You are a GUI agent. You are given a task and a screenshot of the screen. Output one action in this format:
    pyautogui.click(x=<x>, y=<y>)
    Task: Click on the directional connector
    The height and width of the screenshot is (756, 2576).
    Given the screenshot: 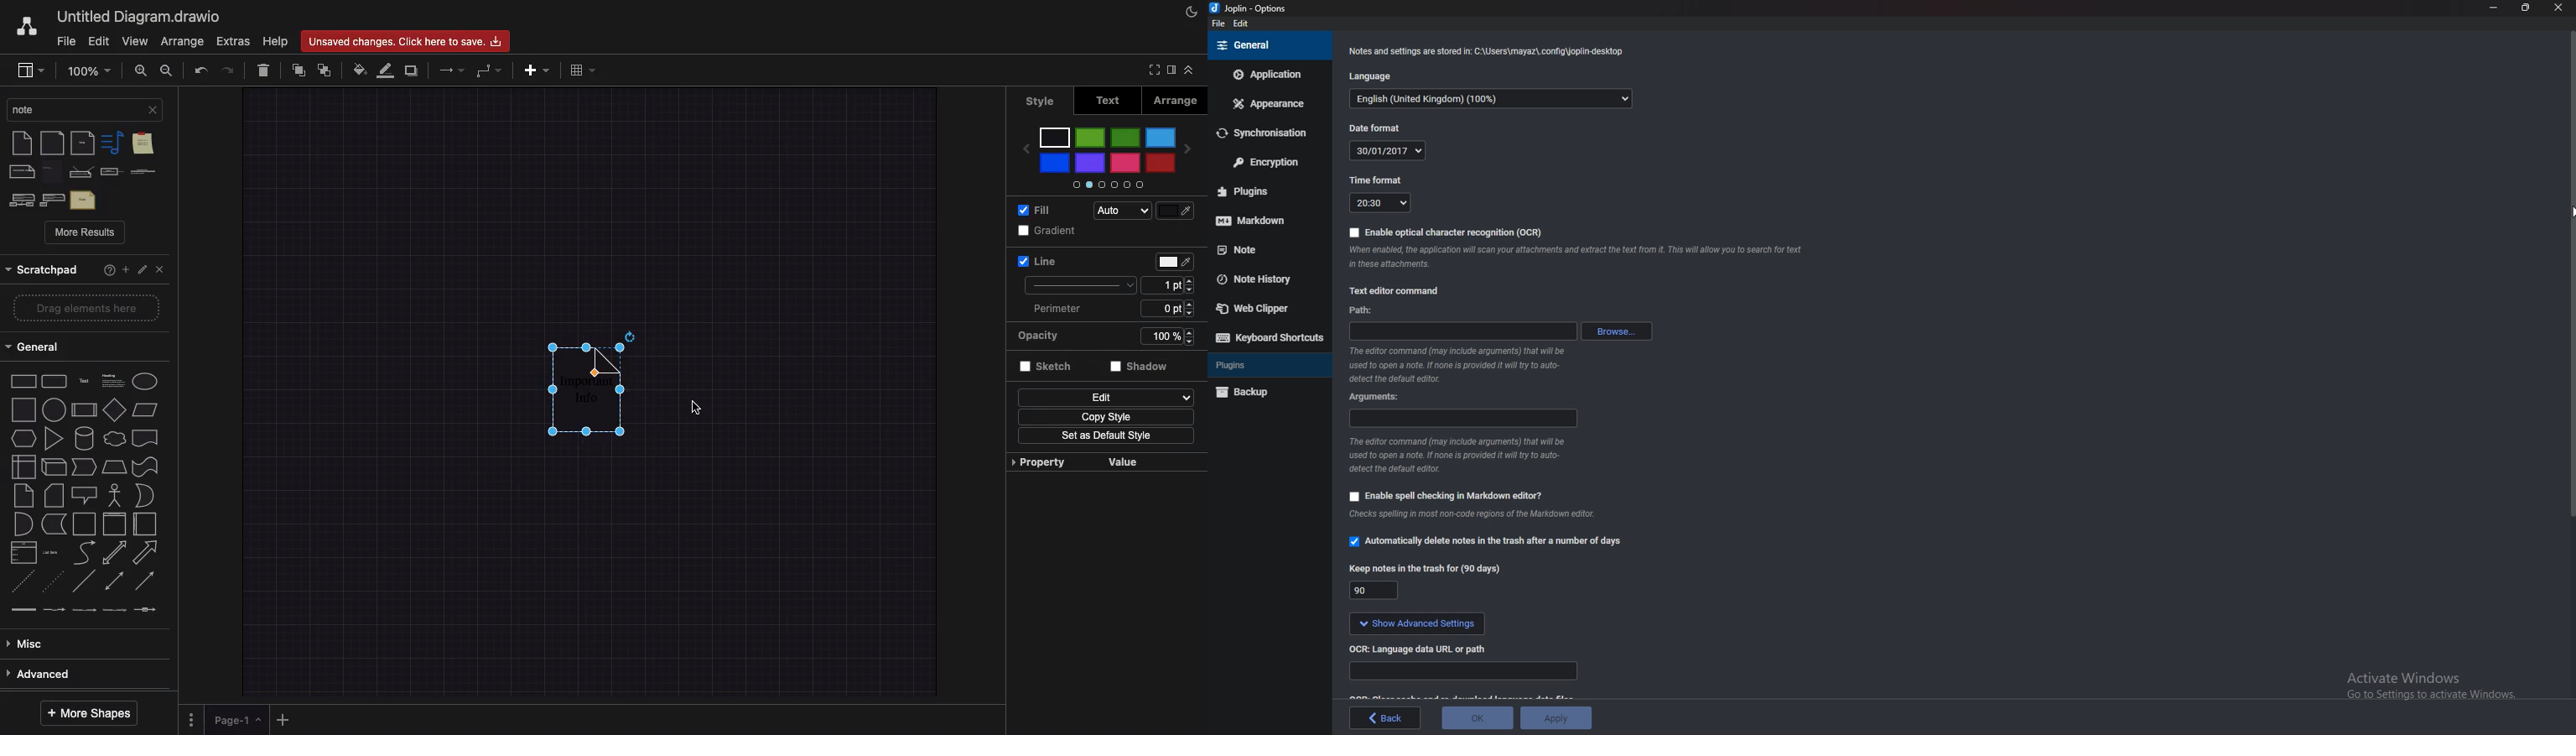 What is the action you would take?
    pyautogui.click(x=148, y=582)
    